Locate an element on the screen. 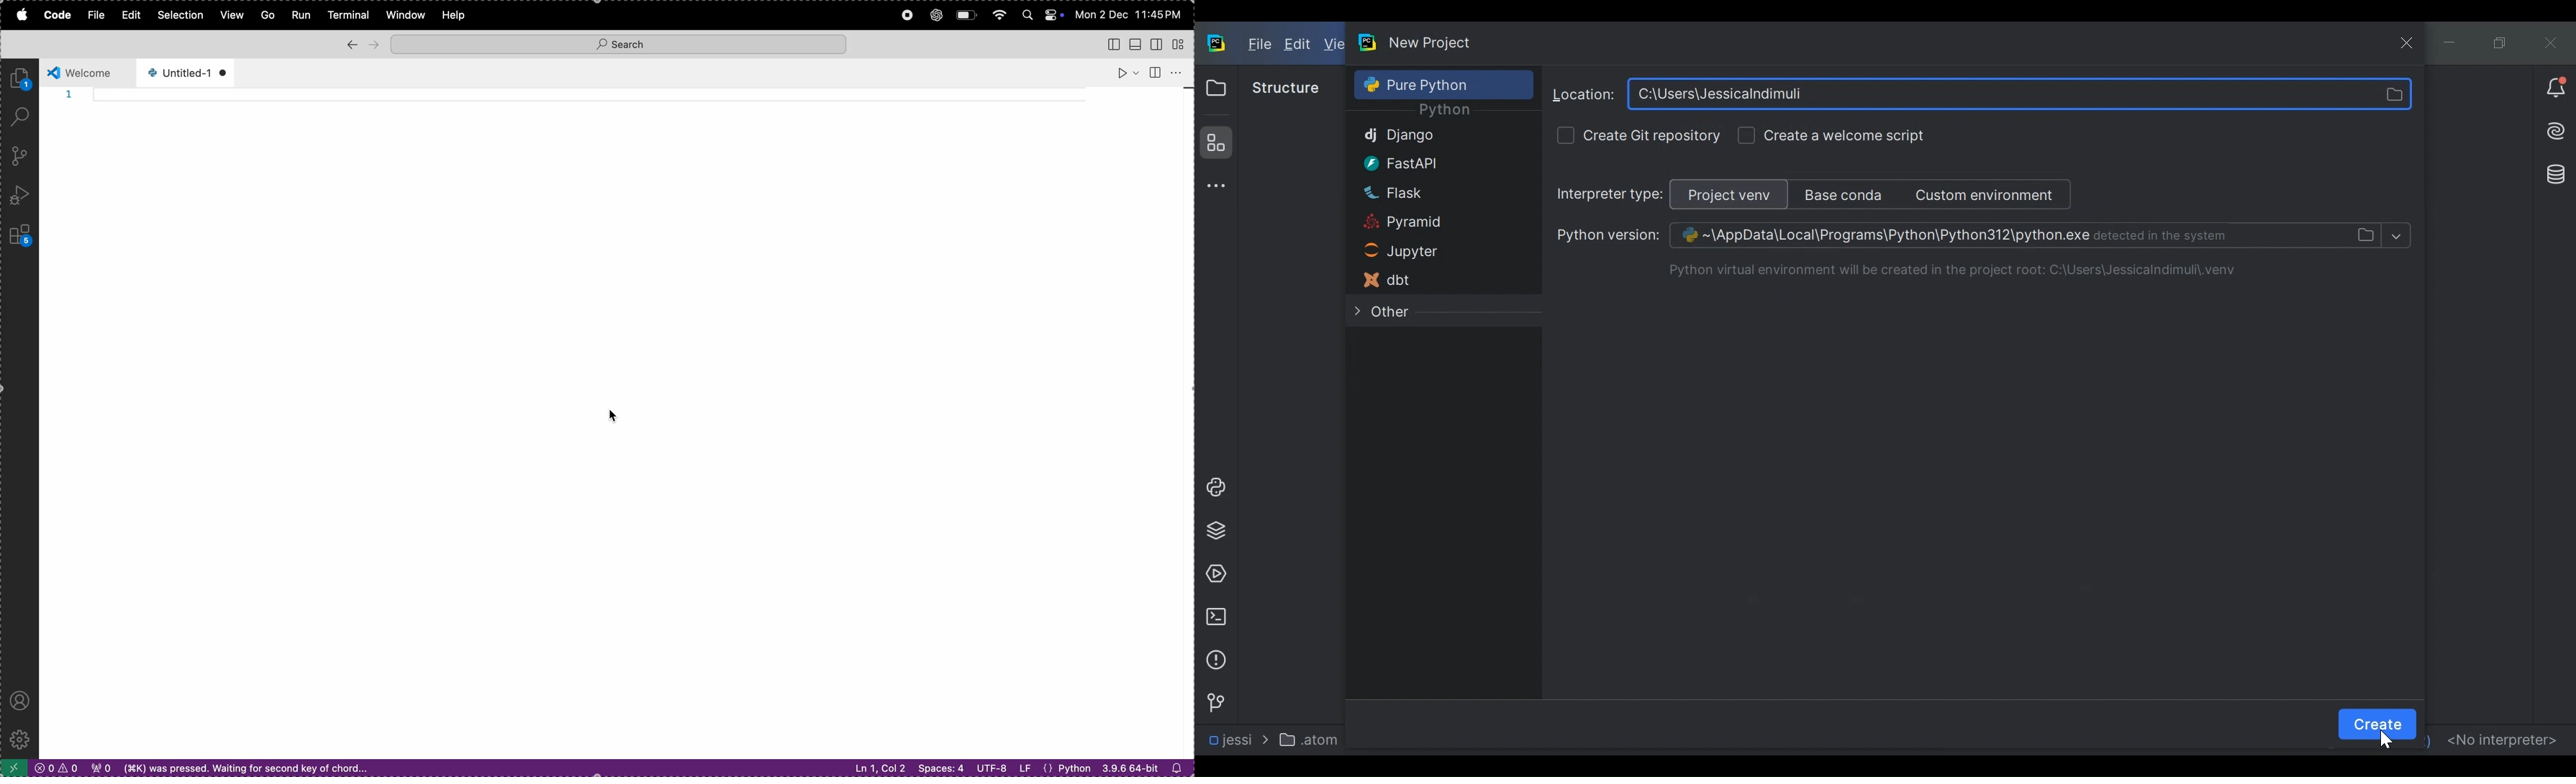 This screenshot has height=784, width=2576. utf 8 is located at coordinates (1003, 768).